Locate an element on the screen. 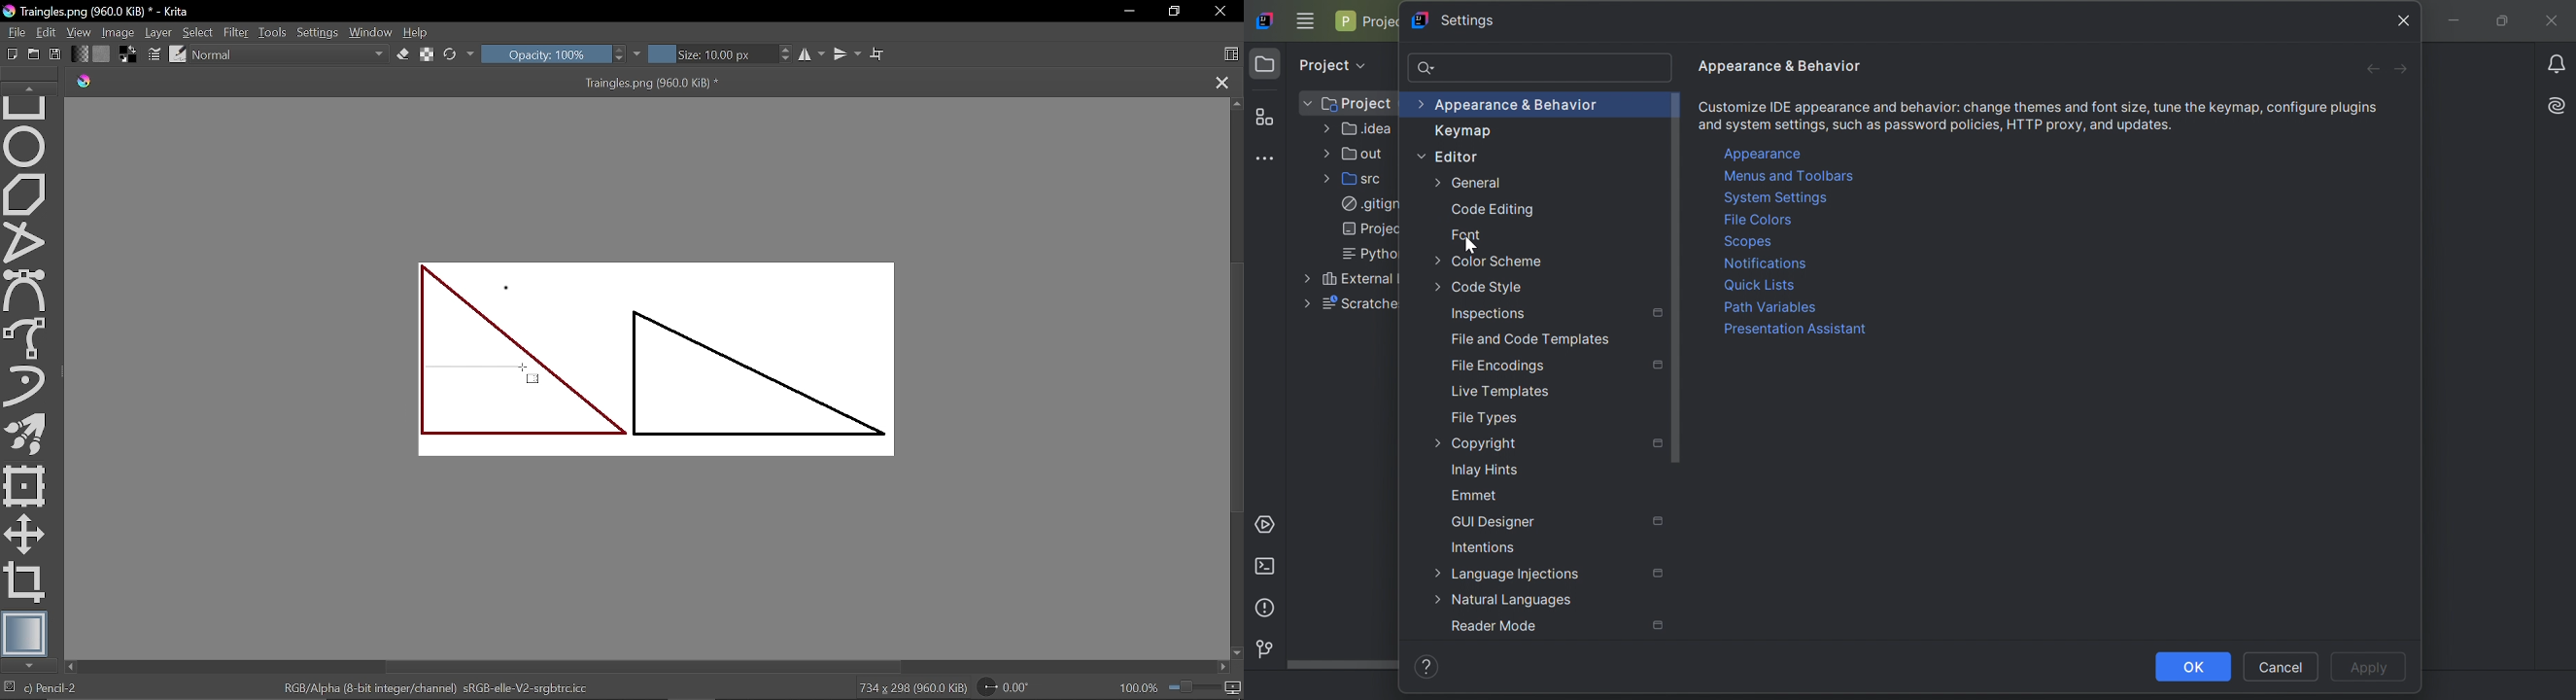  Filter is located at coordinates (237, 31).